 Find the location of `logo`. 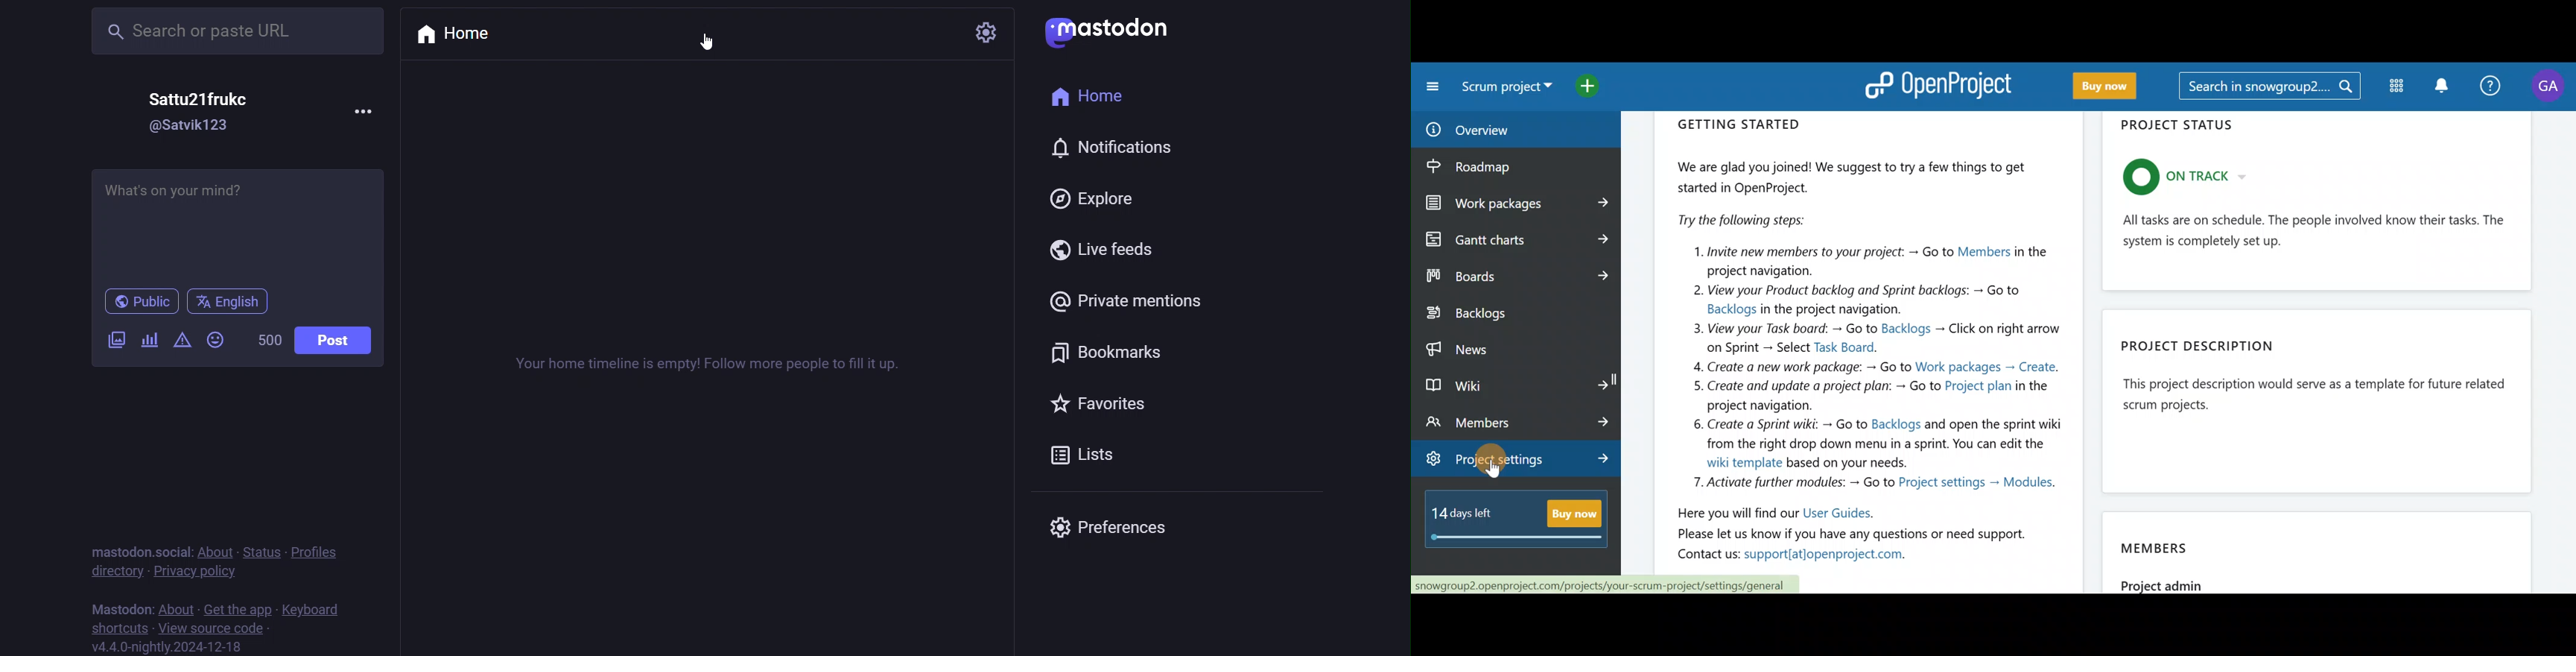

logo is located at coordinates (1105, 31).